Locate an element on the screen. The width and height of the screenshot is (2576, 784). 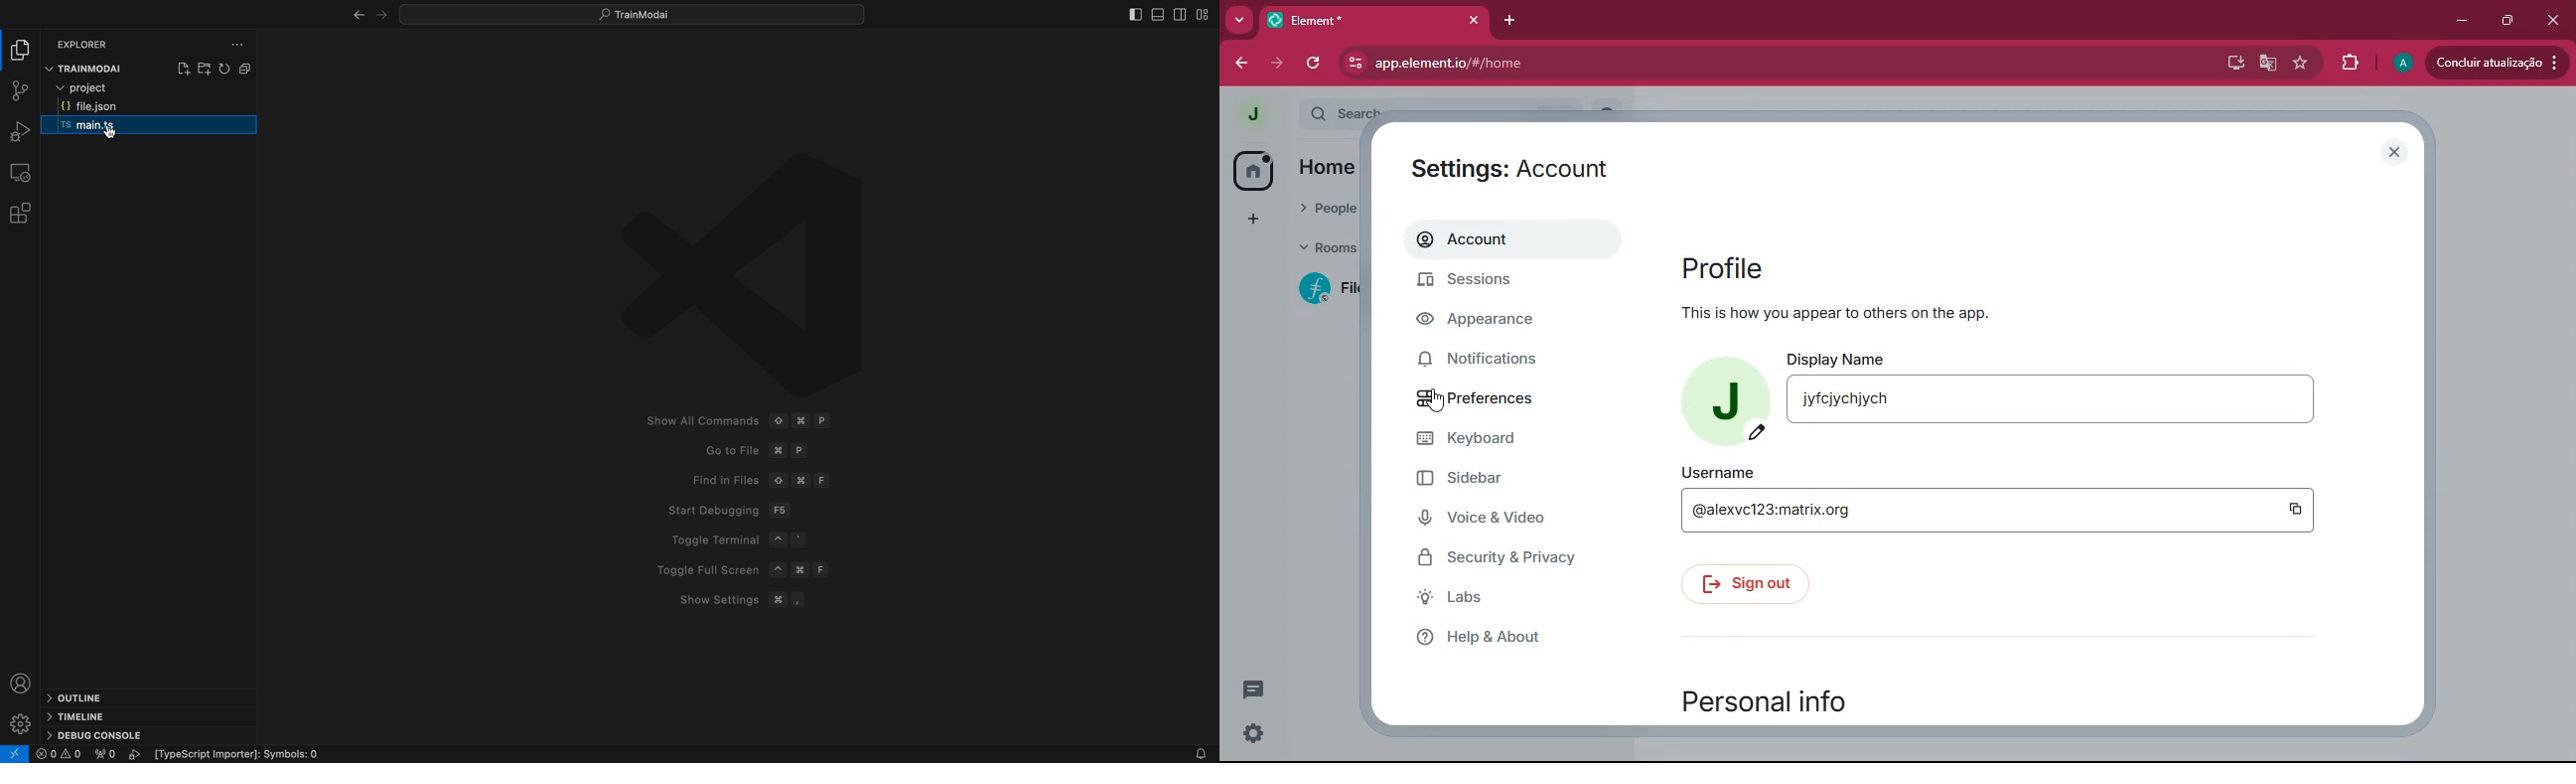
add tab is located at coordinates (1512, 21).